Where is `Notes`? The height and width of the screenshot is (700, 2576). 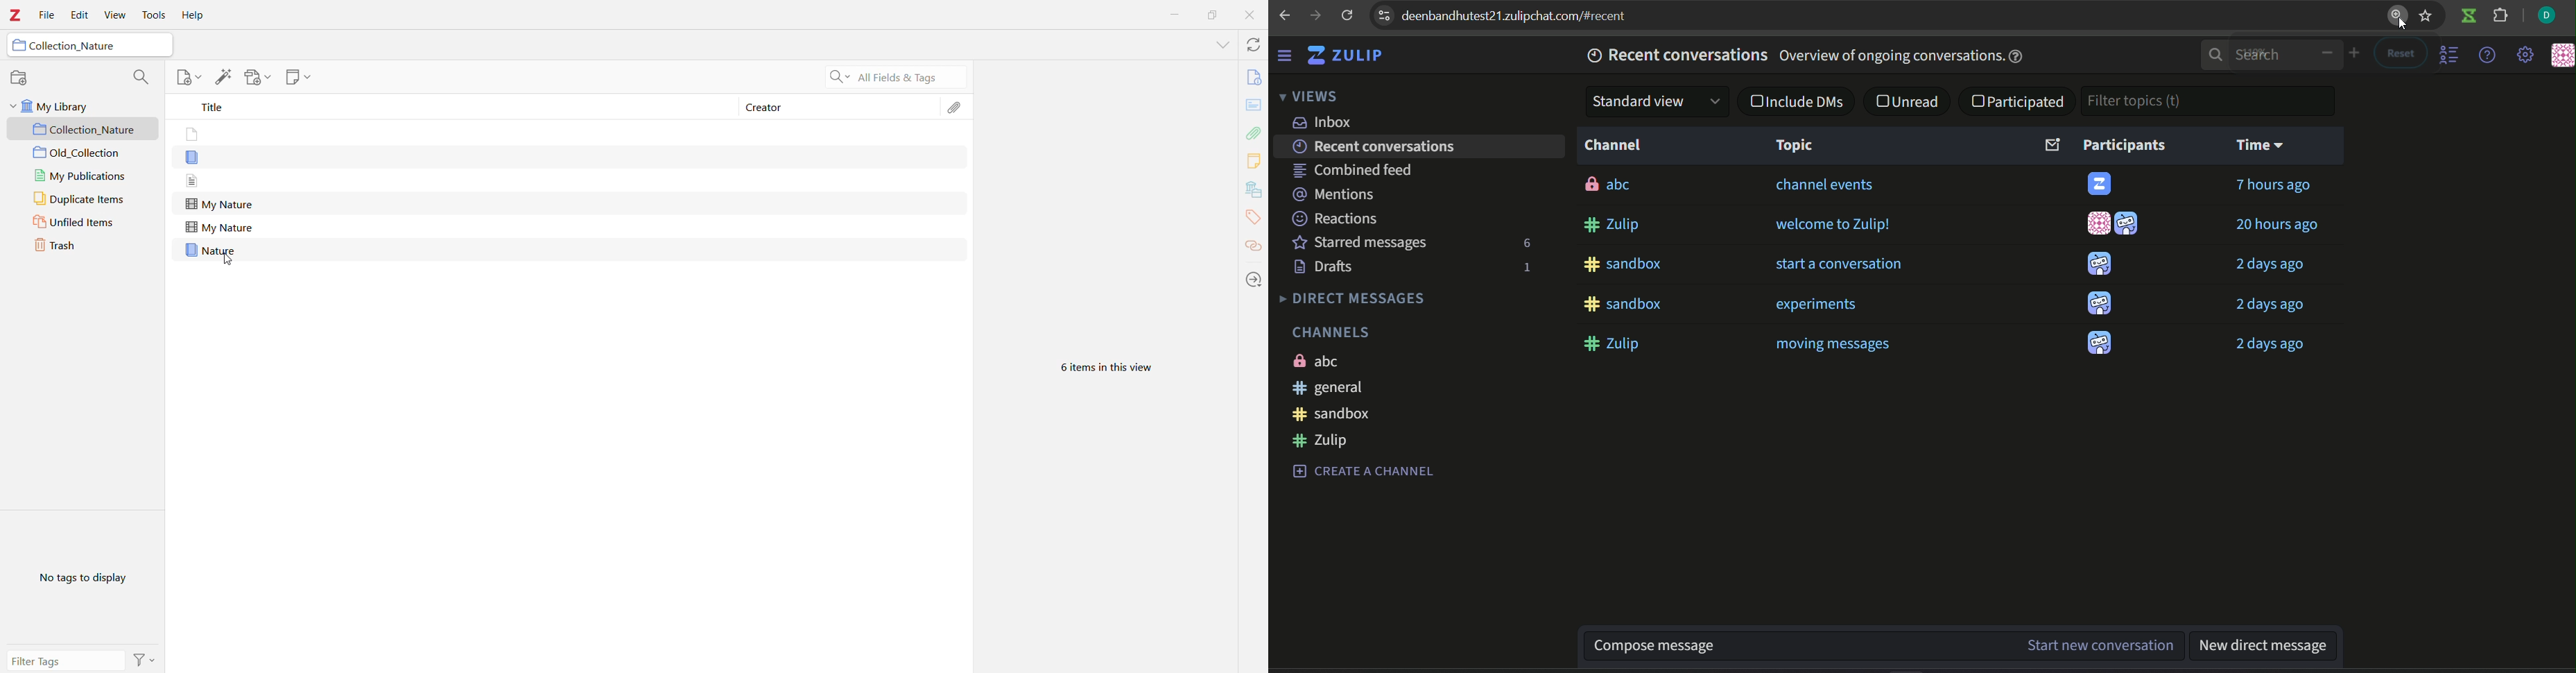
Notes is located at coordinates (1253, 162).